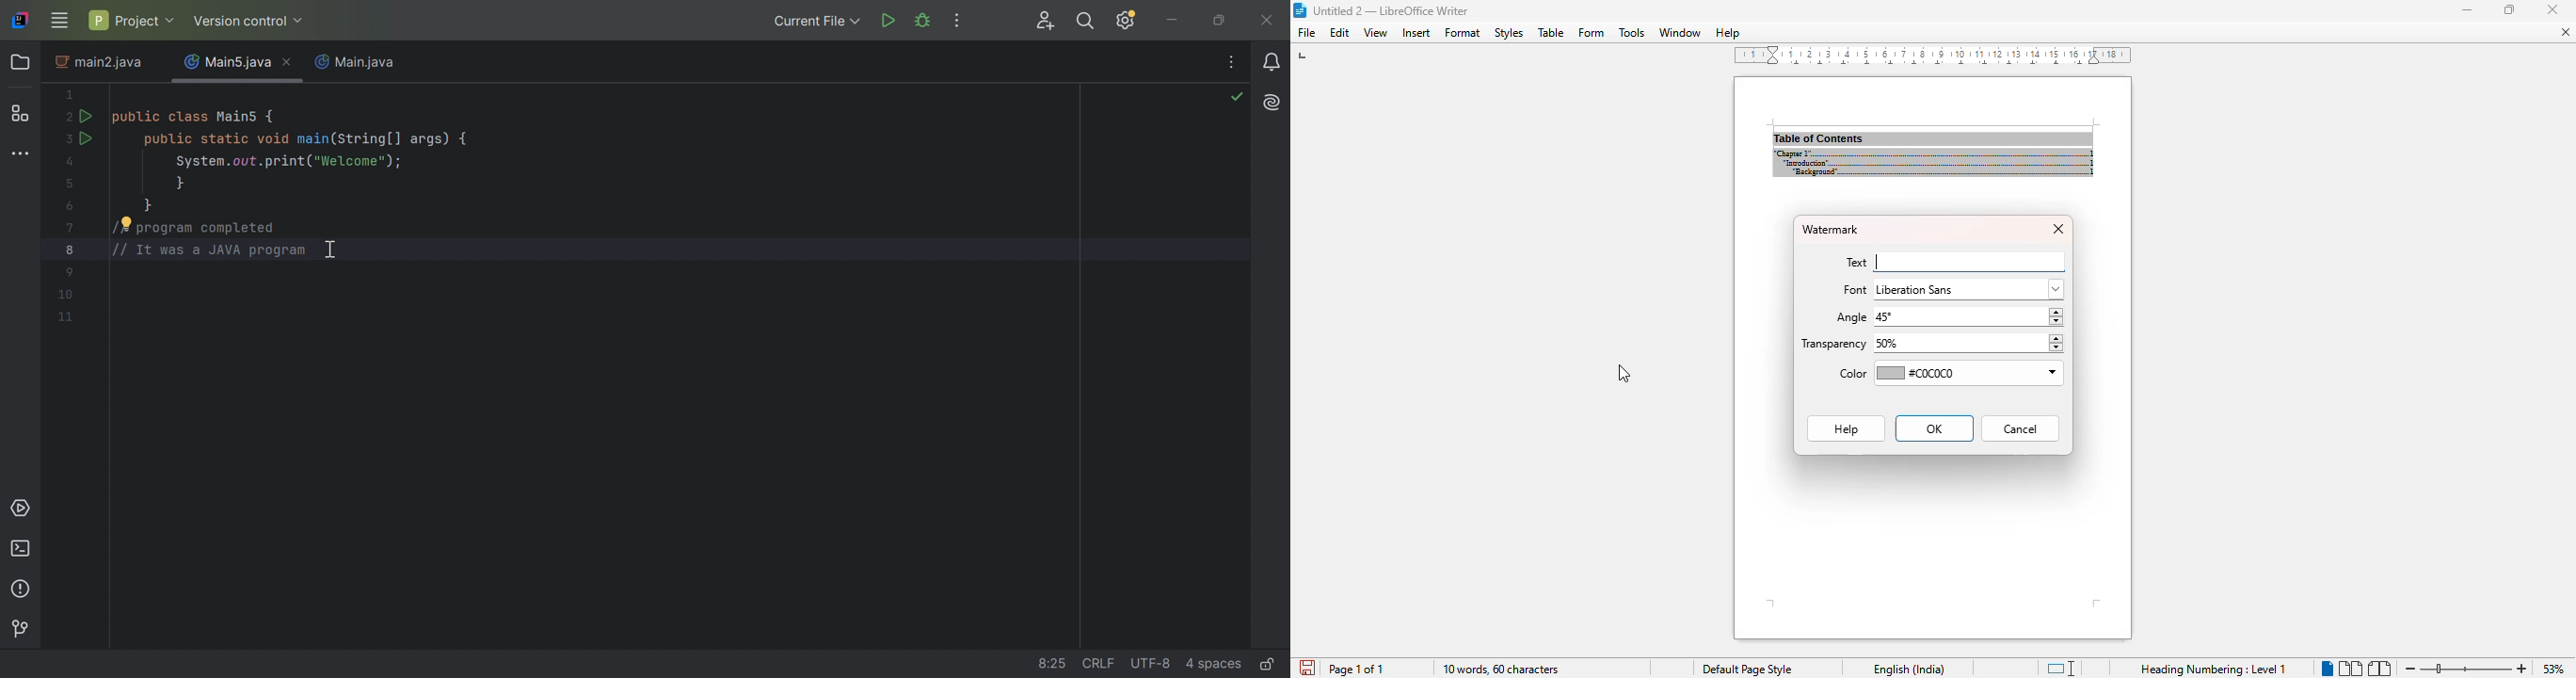  I want to click on Version control, so click(250, 22).